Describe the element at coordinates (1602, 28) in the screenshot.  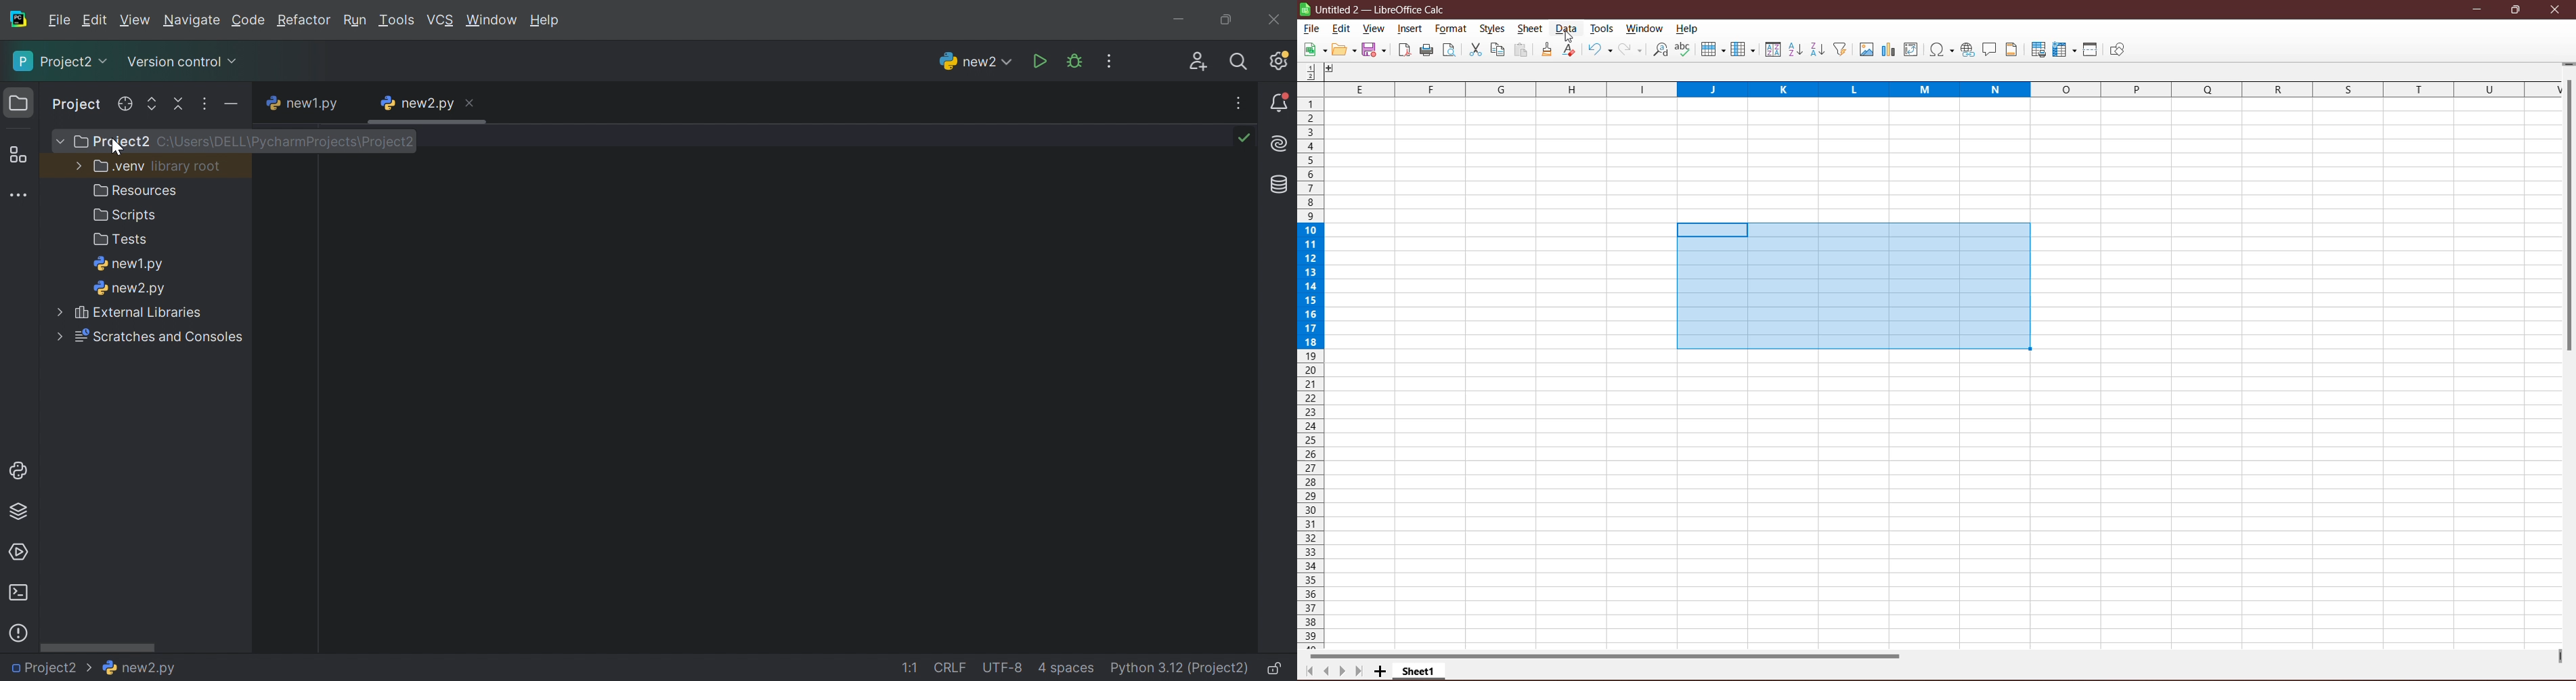
I see `Tools` at that location.